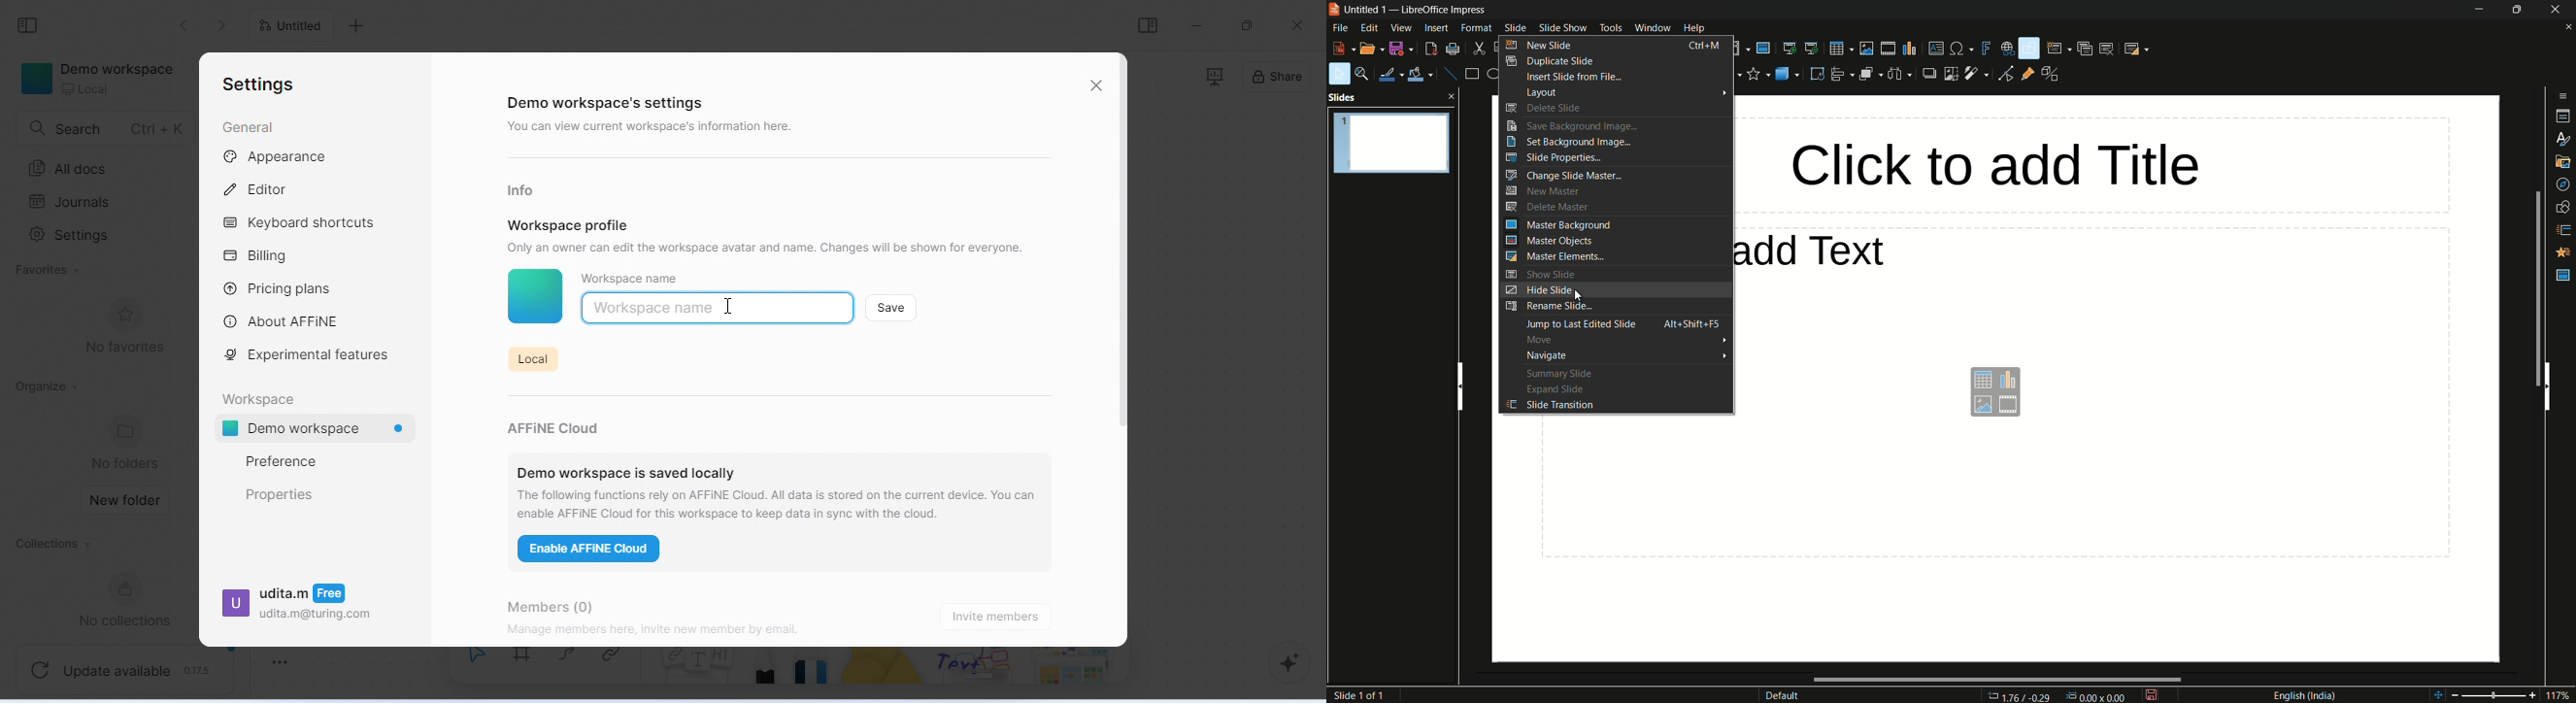 Image resolution: width=2576 pixels, height=728 pixels. Describe the element at coordinates (2564, 96) in the screenshot. I see `sidebar settings` at that location.